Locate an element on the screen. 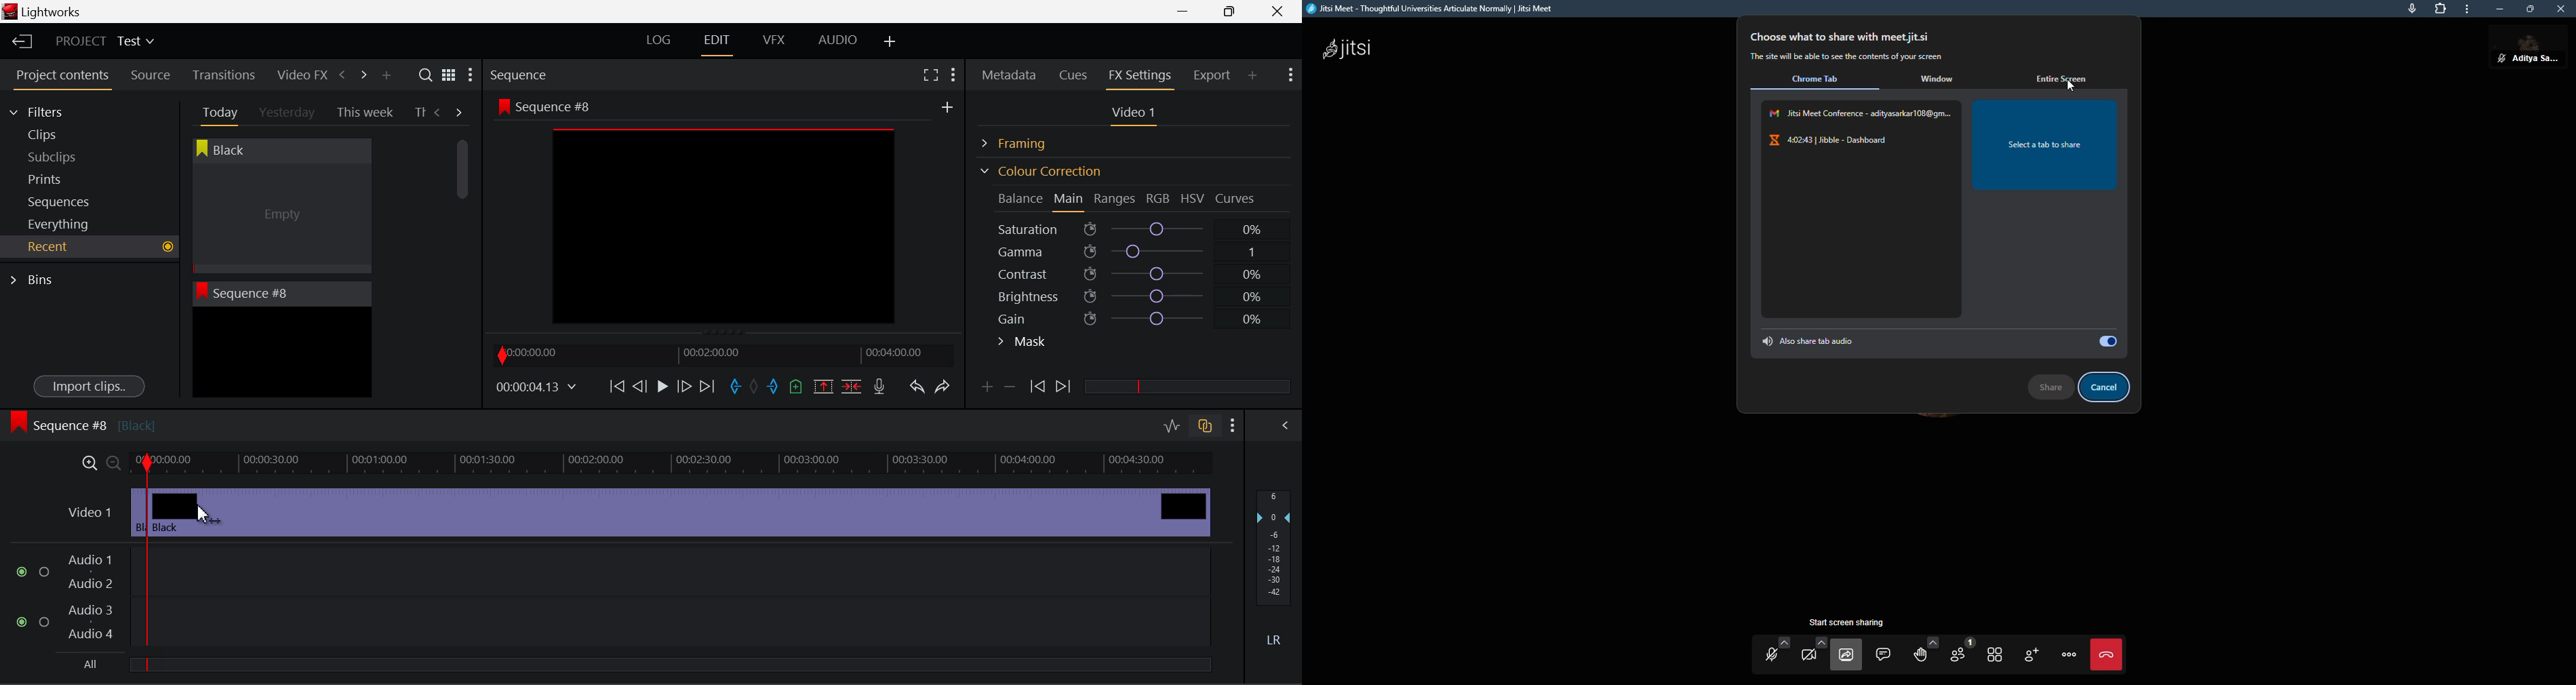 This screenshot has height=700, width=2576. Subclips is located at coordinates (65, 157).